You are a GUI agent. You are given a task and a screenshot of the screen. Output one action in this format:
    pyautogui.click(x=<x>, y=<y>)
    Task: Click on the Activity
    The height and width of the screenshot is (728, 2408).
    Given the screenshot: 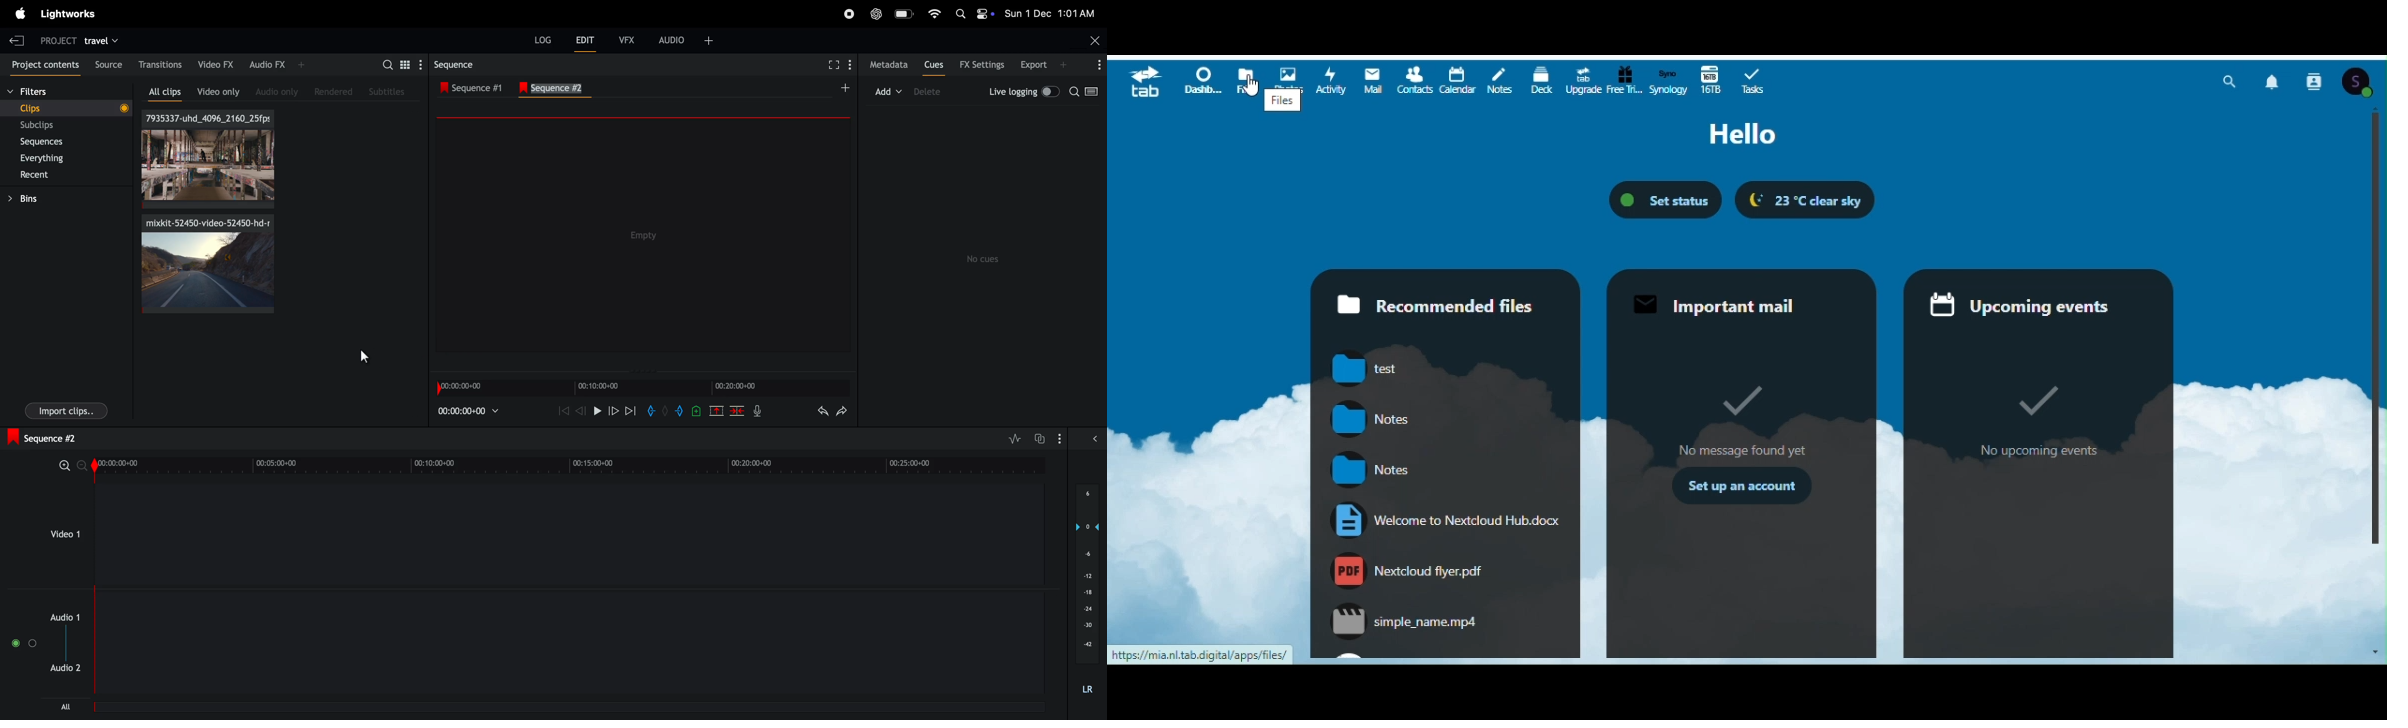 What is the action you would take?
    pyautogui.click(x=1332, y=78)
    